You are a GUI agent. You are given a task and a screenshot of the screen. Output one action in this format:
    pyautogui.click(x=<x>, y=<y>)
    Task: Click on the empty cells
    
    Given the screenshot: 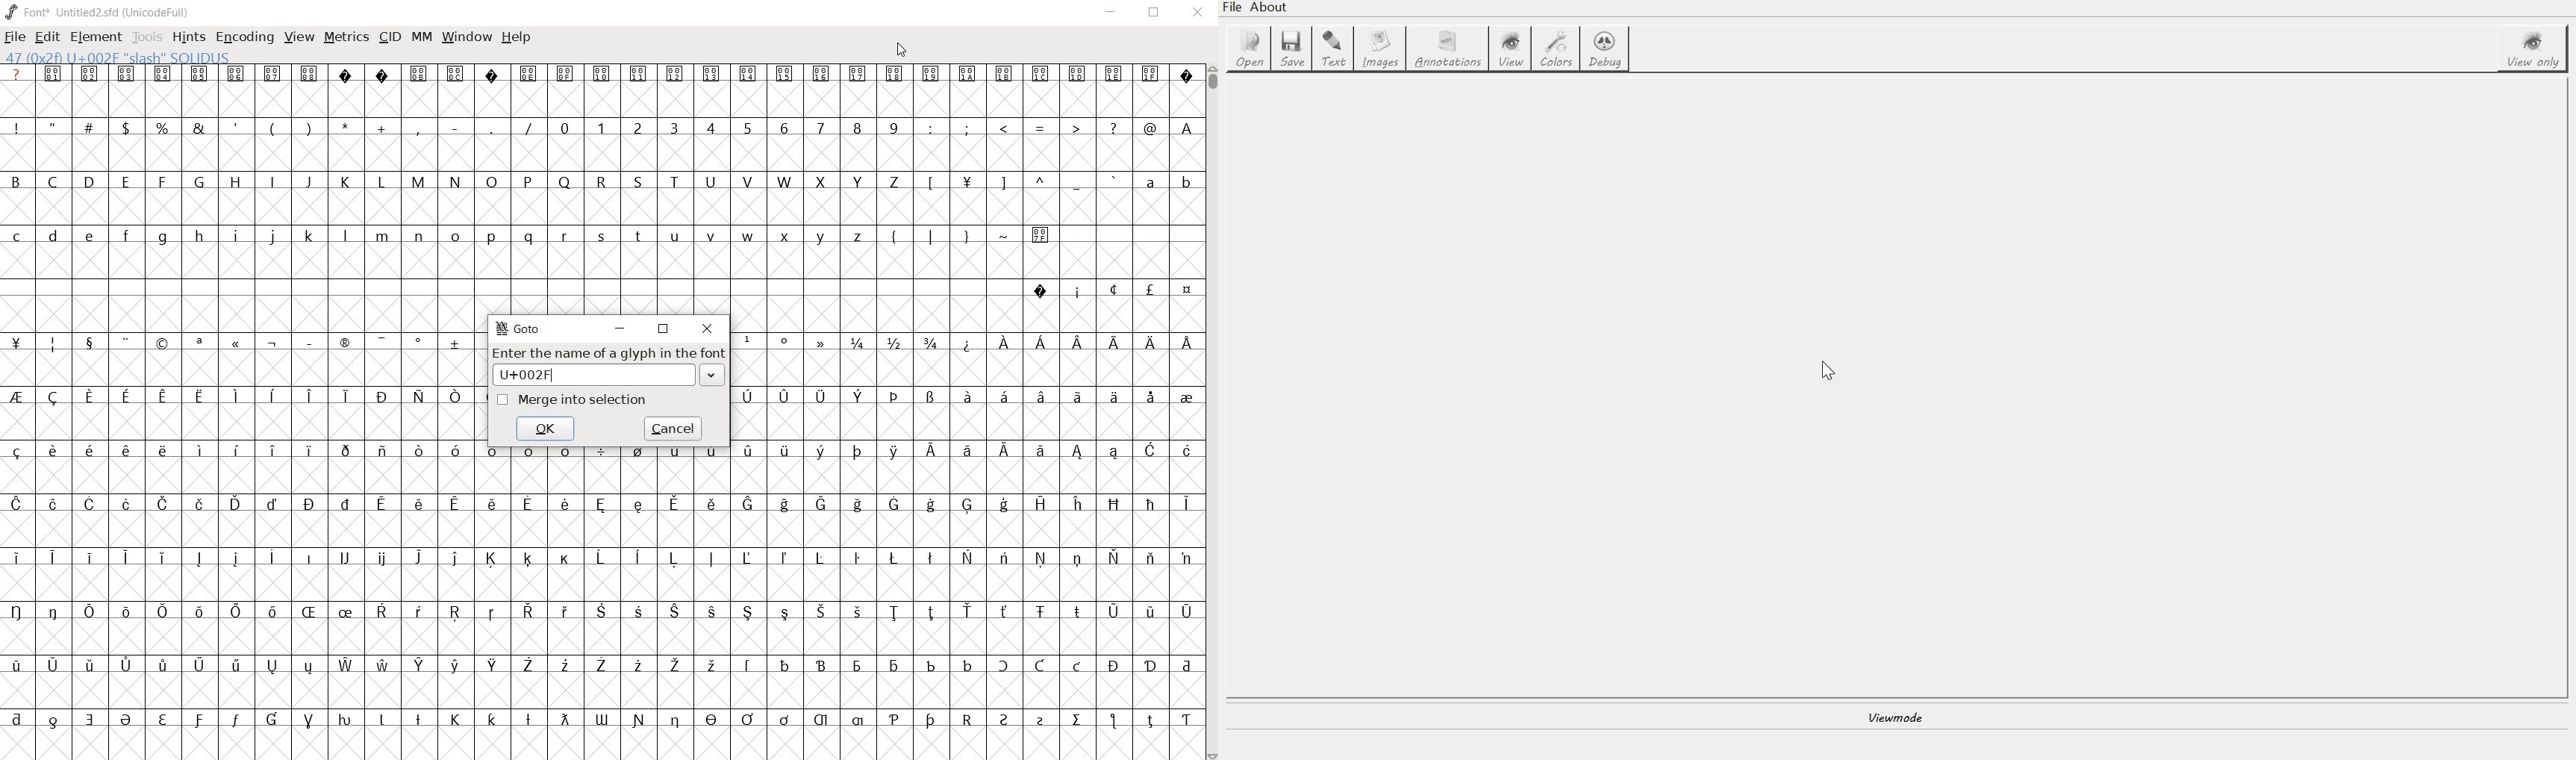 What is the action you would take?
    pyautogui.click(x=604, y=155)
    